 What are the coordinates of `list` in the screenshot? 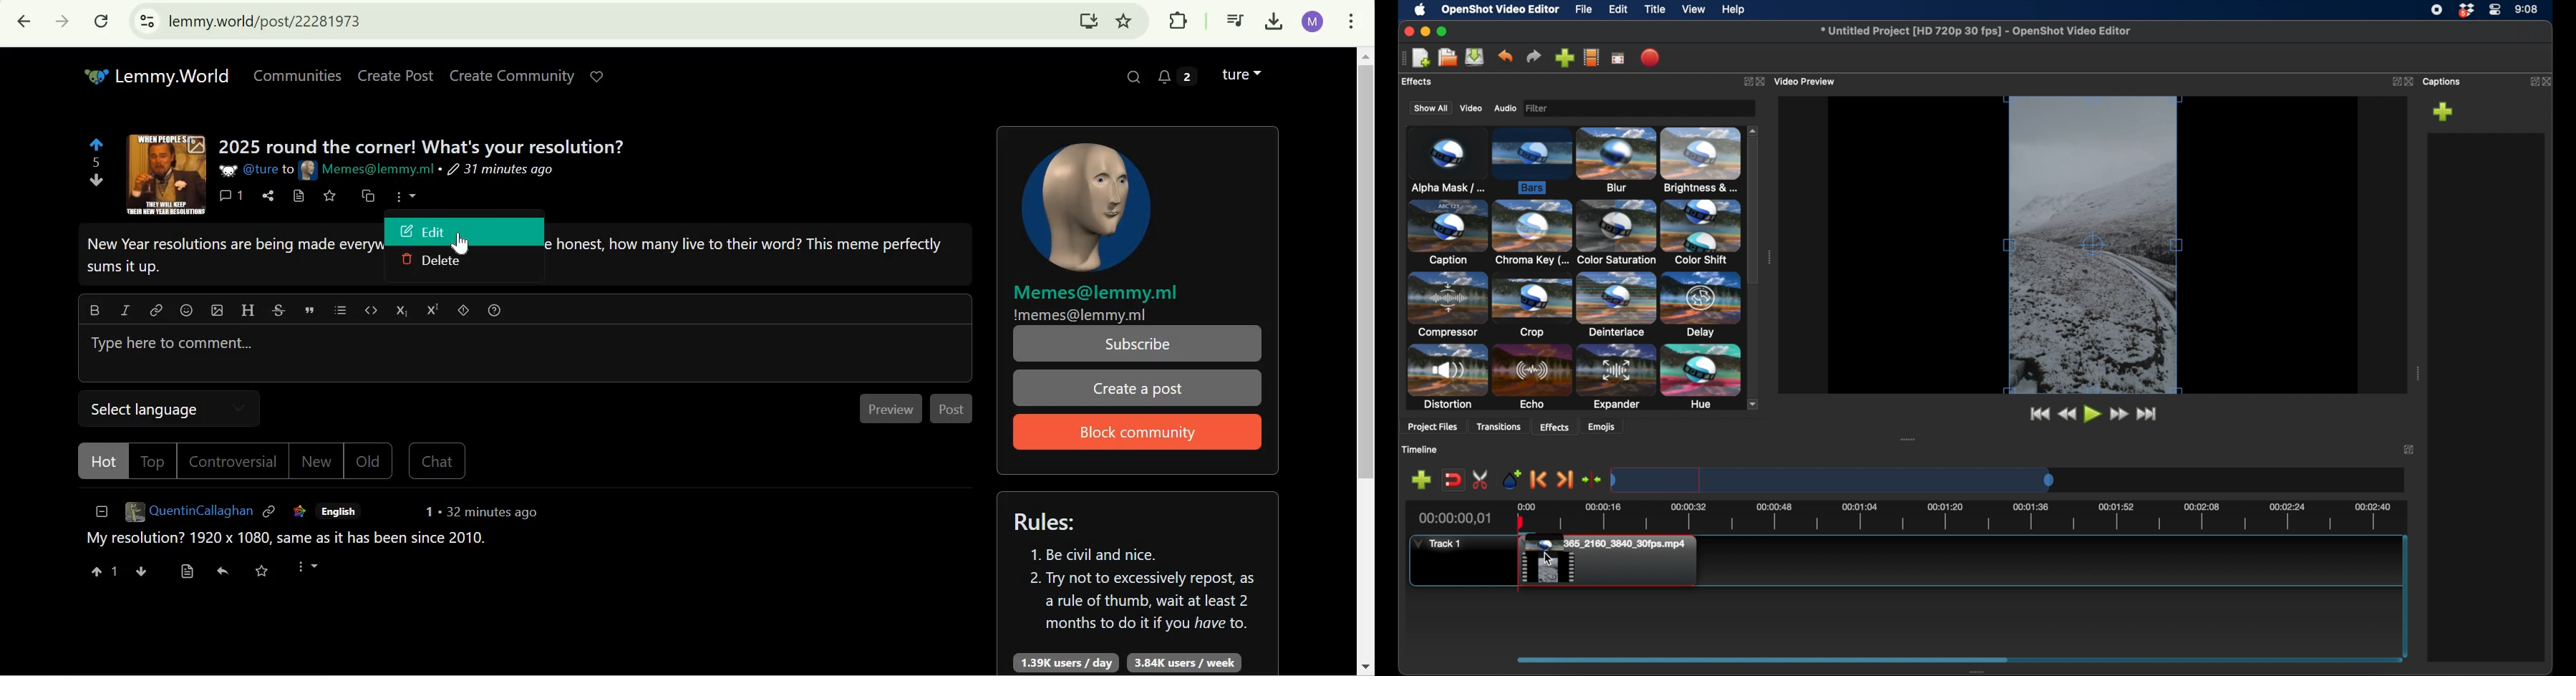 It's located at (340, 309).